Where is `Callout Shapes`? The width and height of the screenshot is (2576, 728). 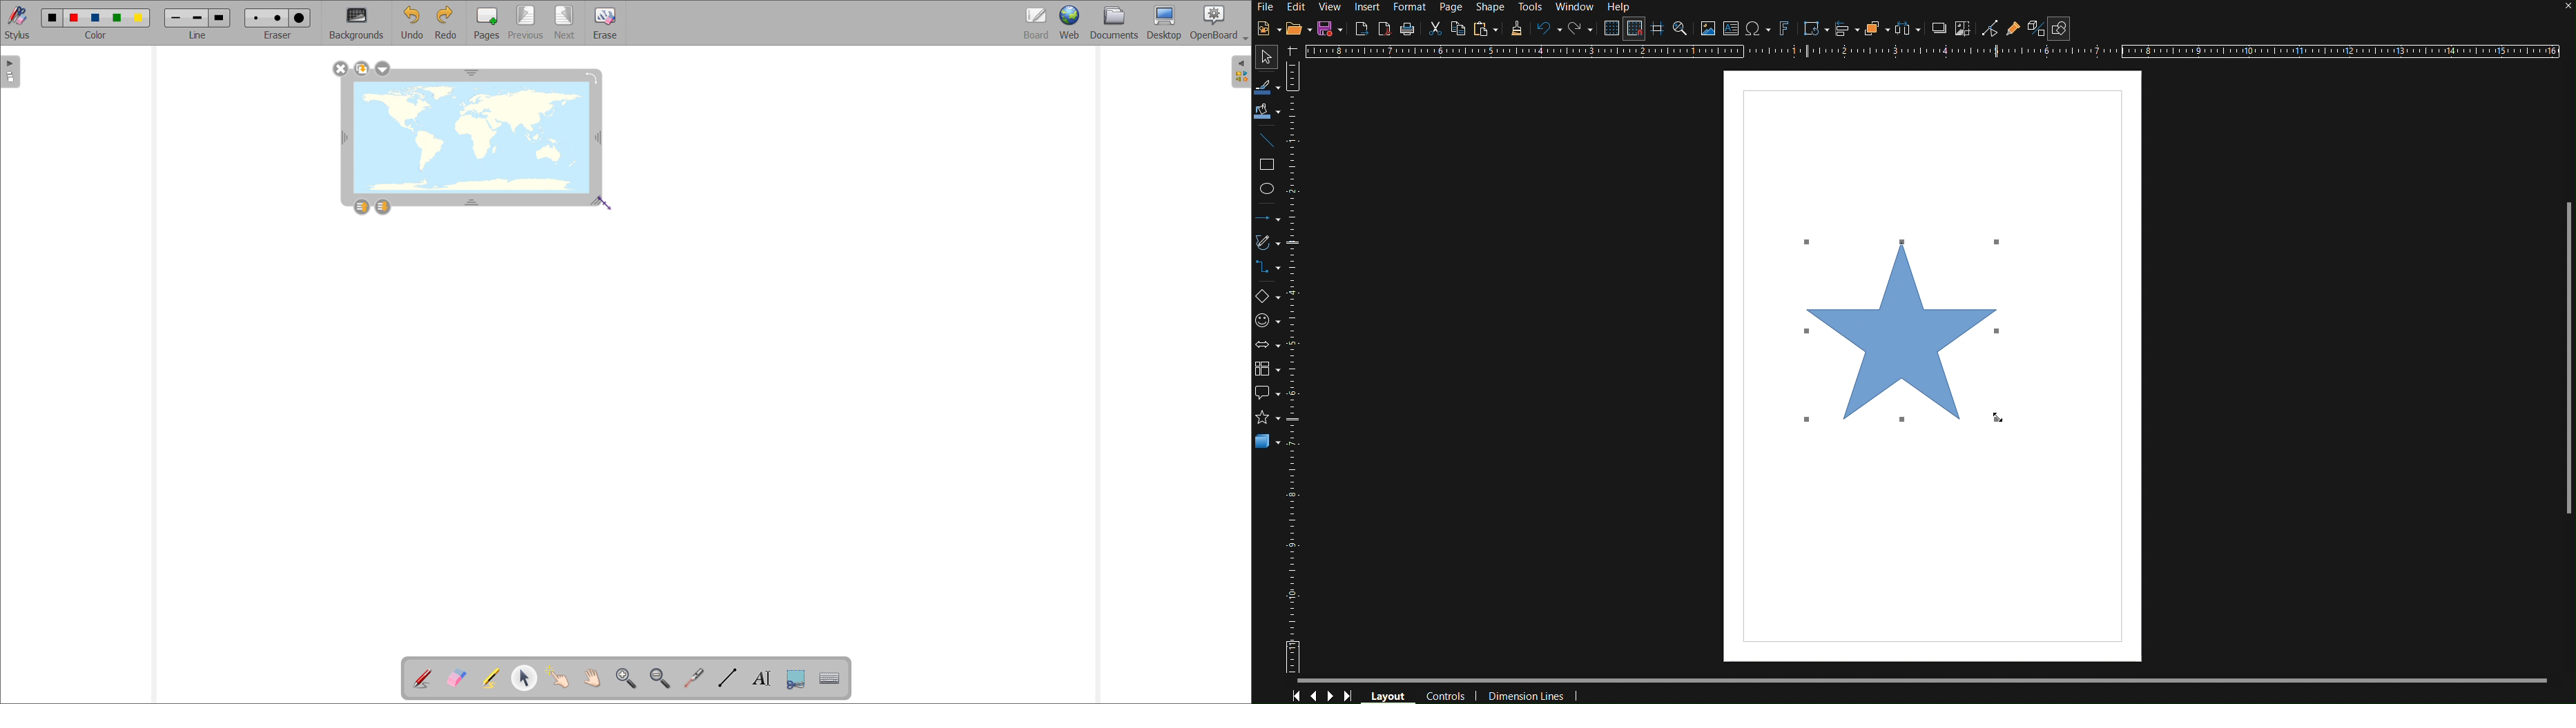
Callout Shapes is located at coordinates (1268, 394).